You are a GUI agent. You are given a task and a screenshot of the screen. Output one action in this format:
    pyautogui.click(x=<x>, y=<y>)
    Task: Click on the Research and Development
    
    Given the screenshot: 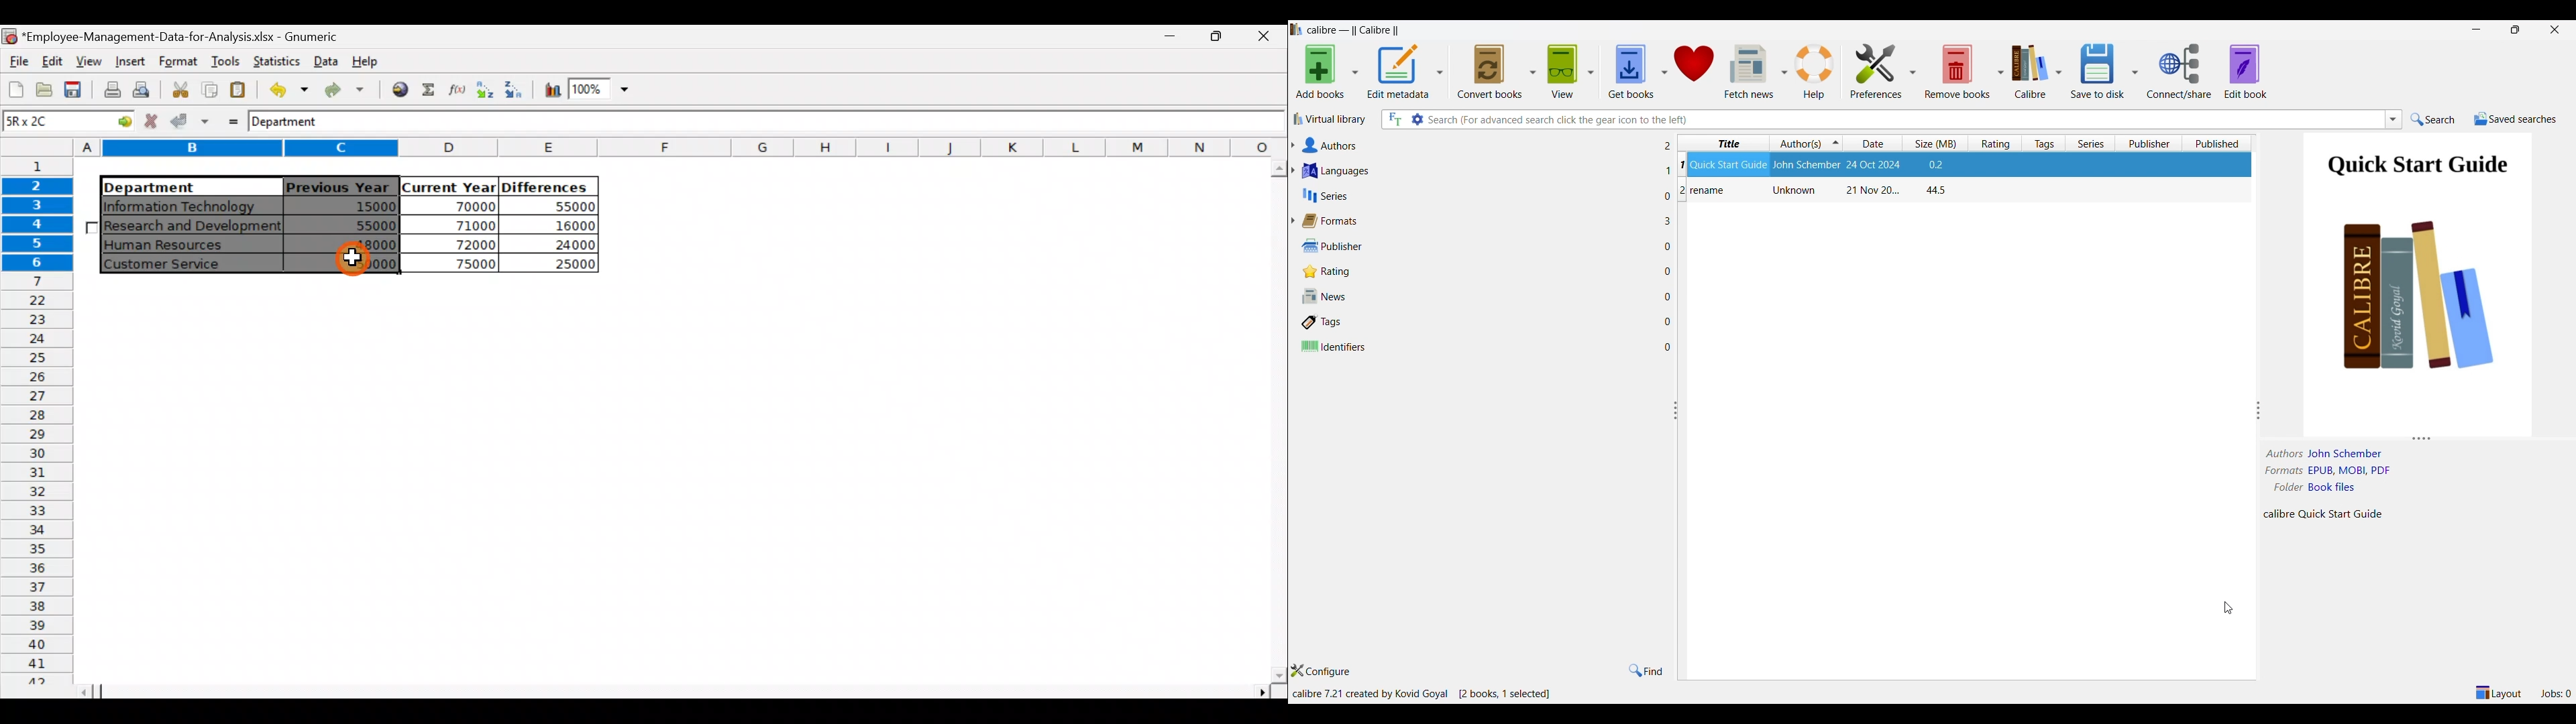 What is the action you would take?
    pyautogui.click(x=193, y=227)
    